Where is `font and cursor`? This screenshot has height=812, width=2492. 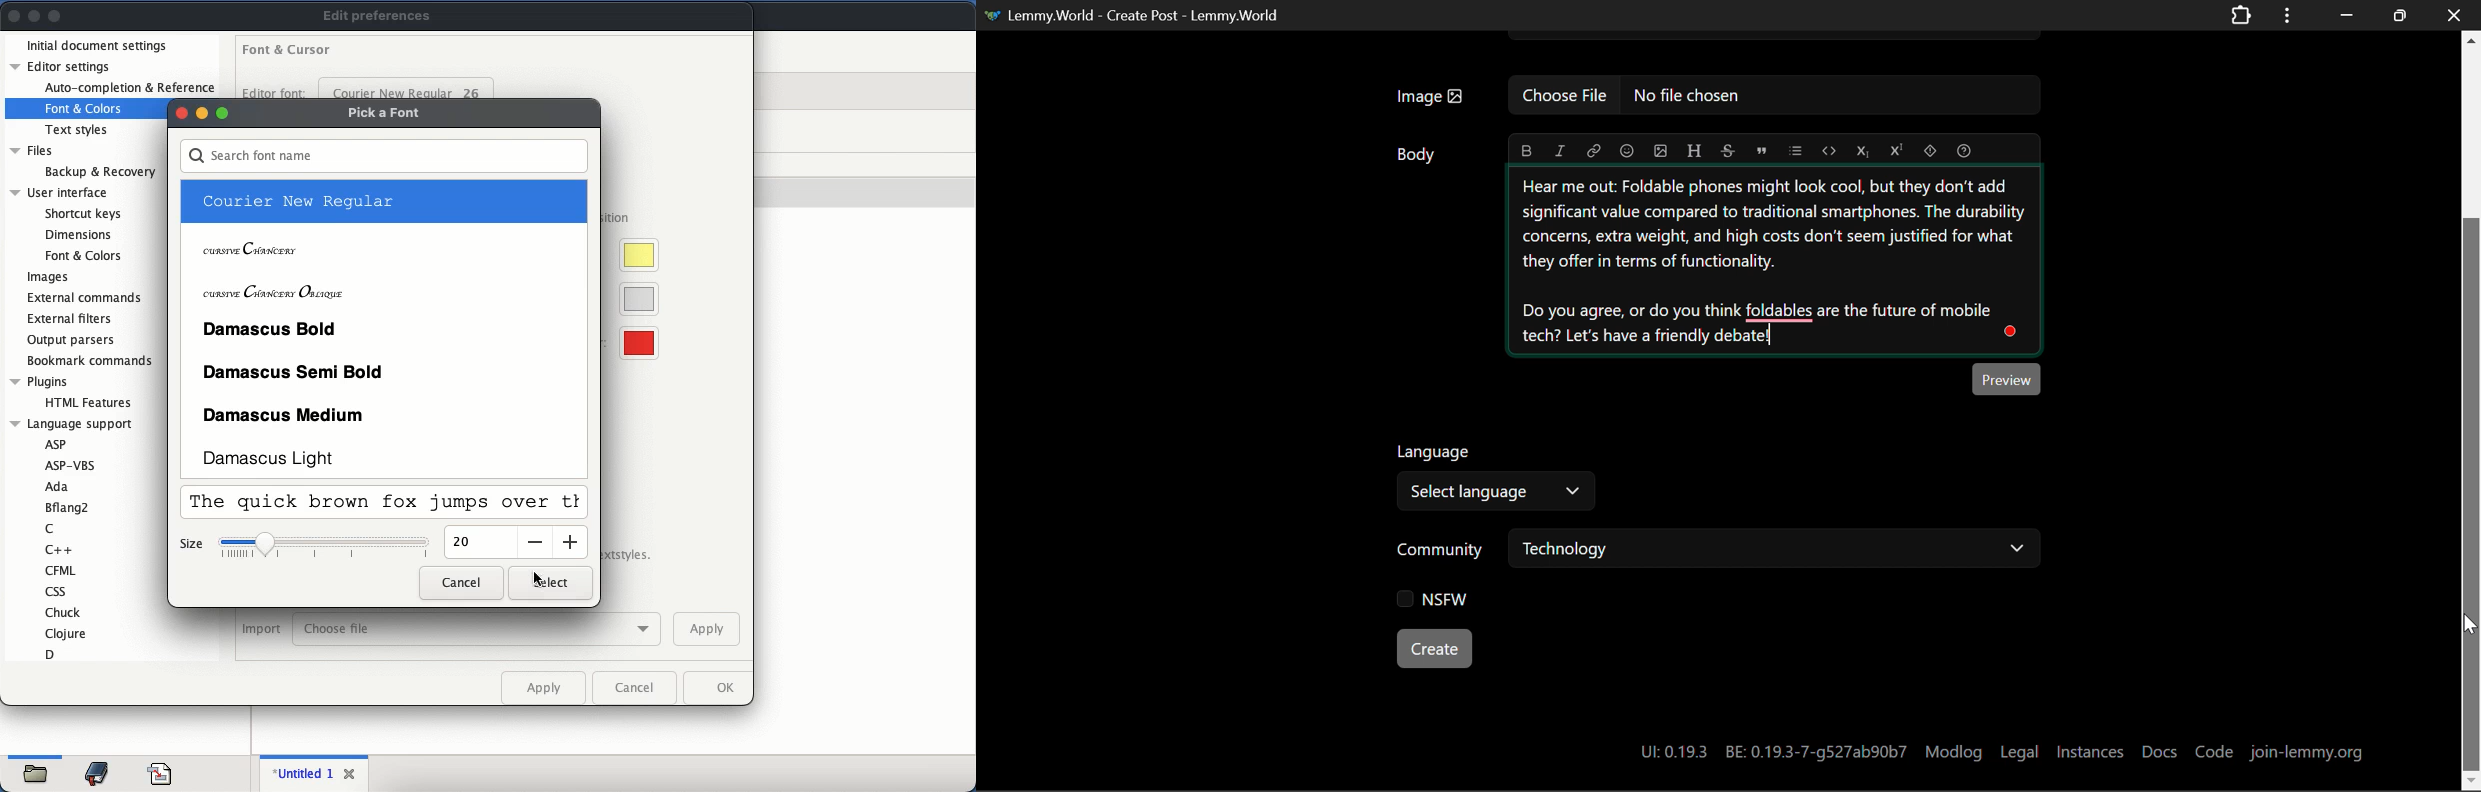 font and cursor is located at coordinates (286, 52).